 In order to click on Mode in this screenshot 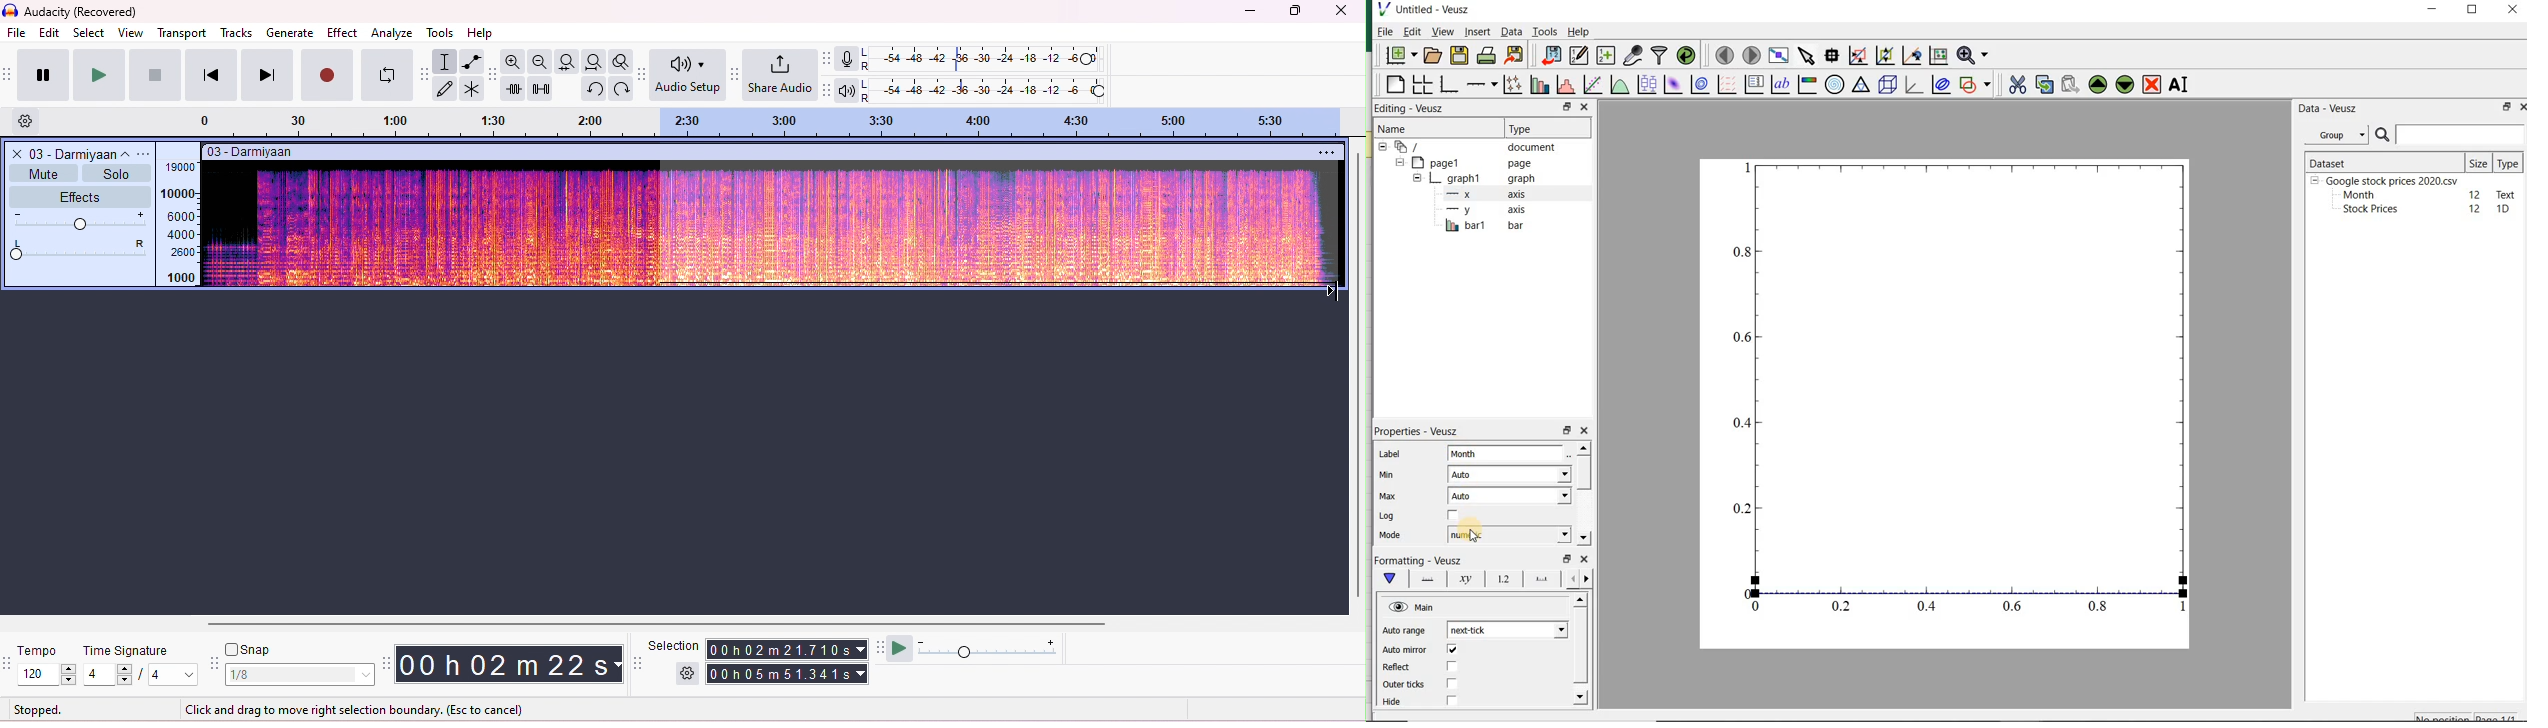, I will do `click(1387, 535)`.